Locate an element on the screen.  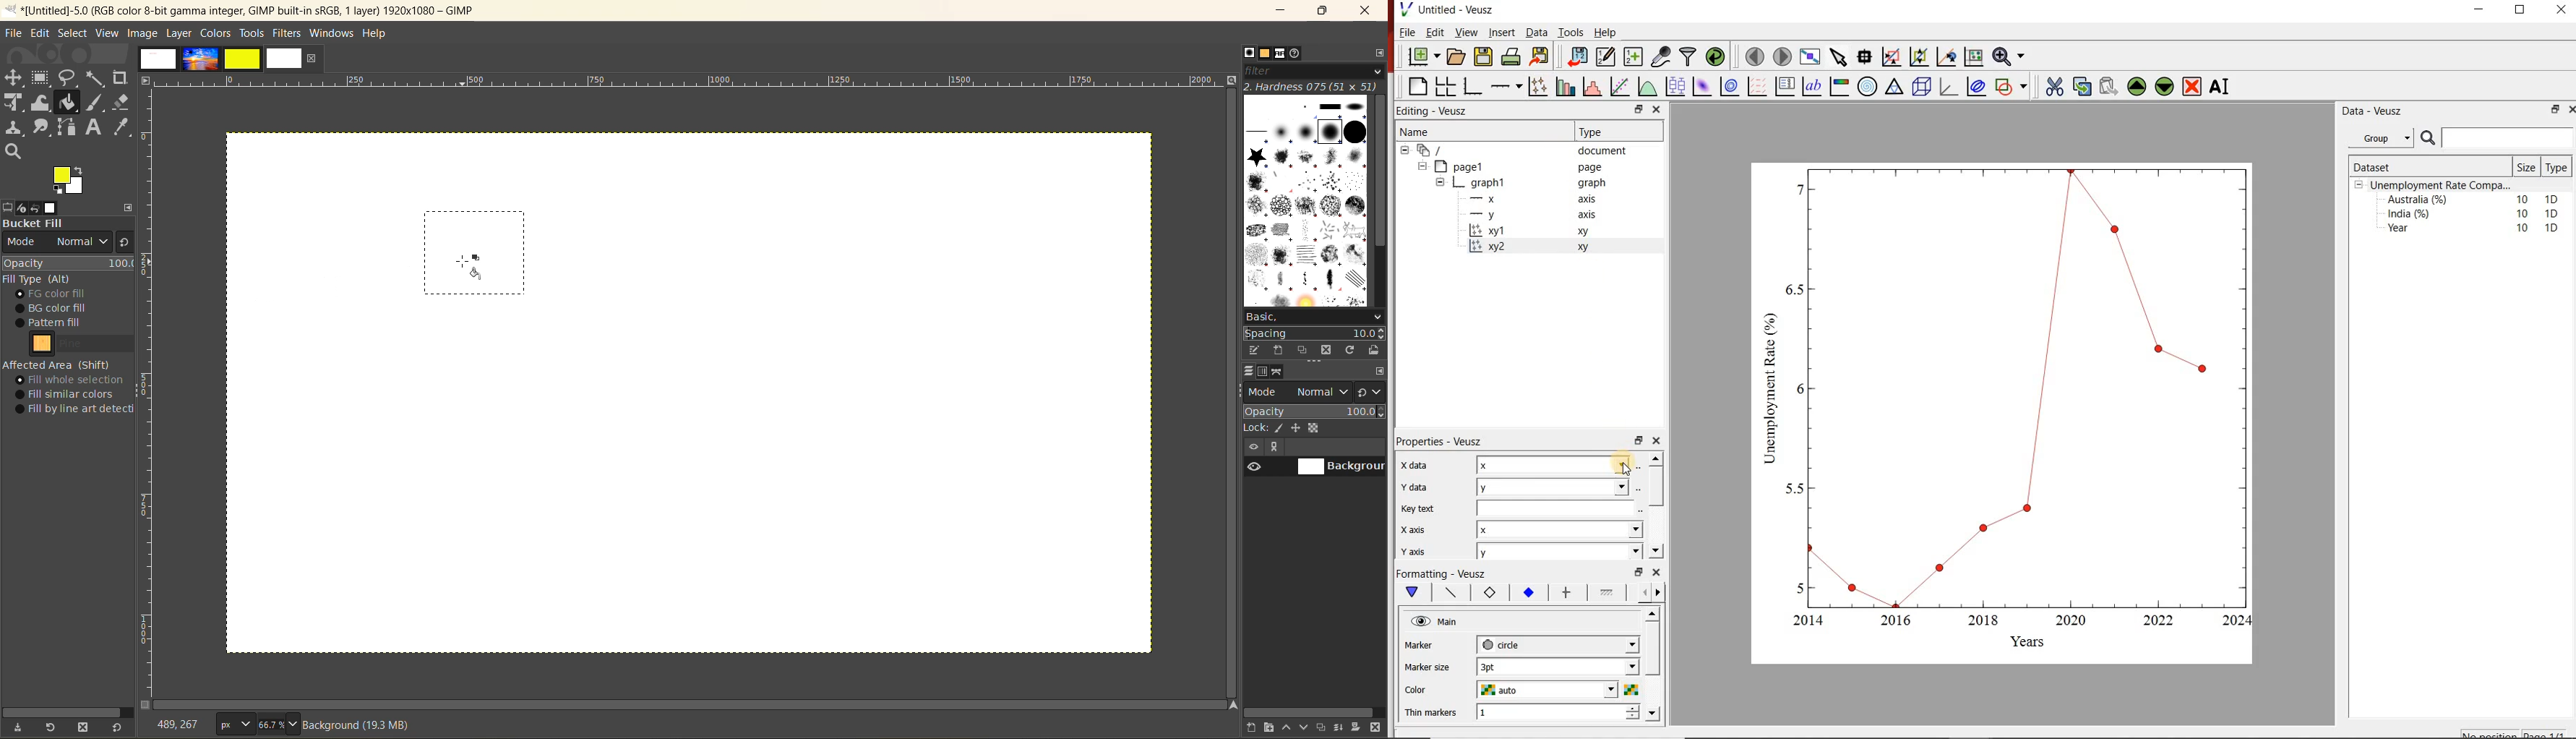
| File is located at coordinates (1404, 32).